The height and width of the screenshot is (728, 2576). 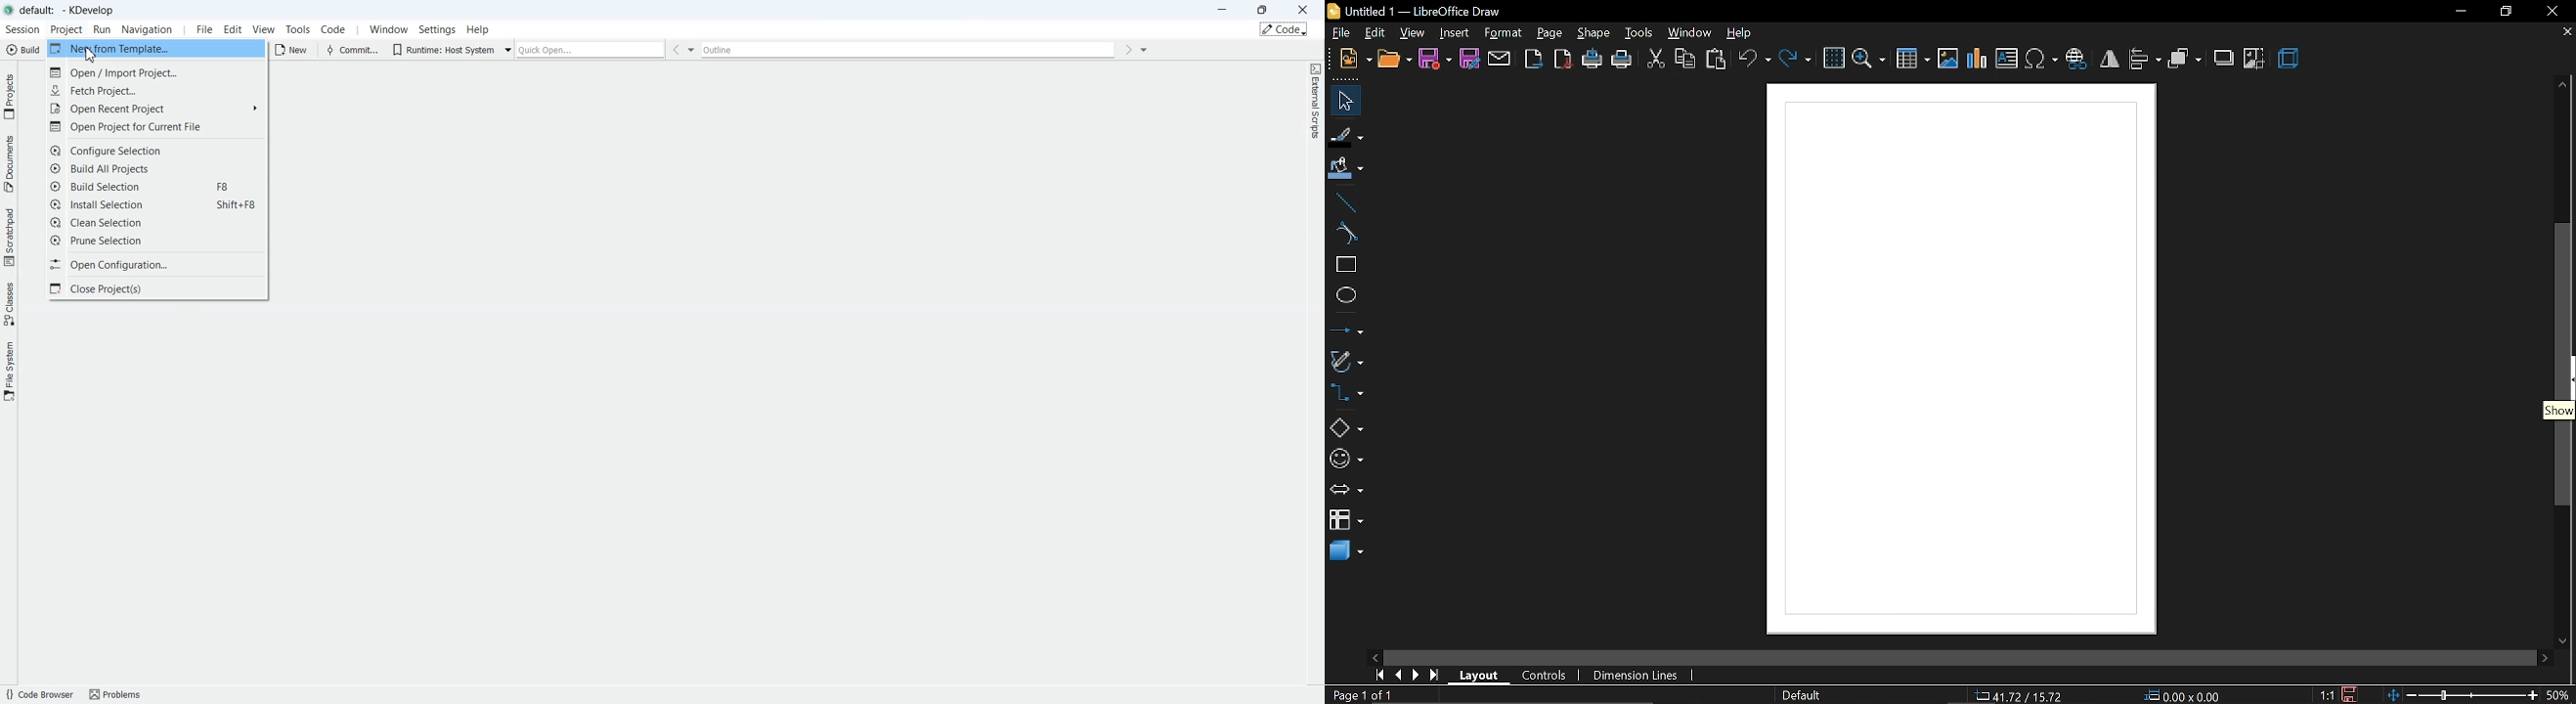 What do you see at coordinates (1346, 428) in the screenshot?
I see `basic shapes` at bounding box center [1346, 428].